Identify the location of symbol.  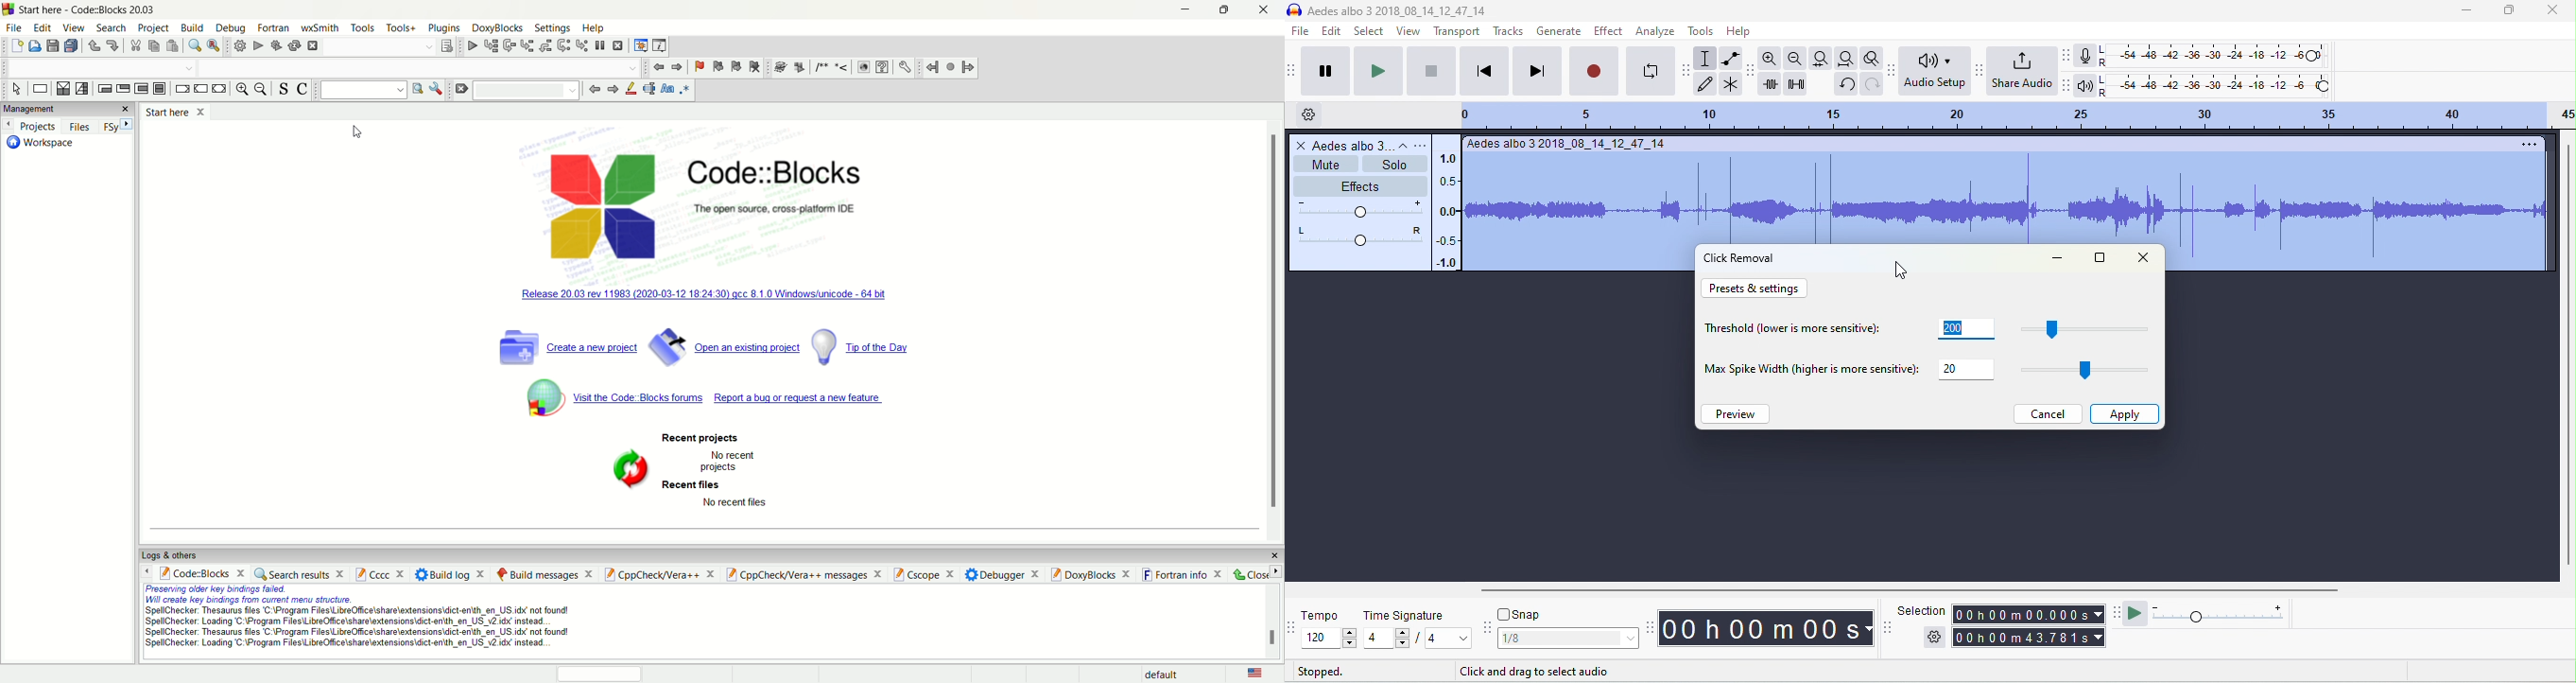
(534, 397).